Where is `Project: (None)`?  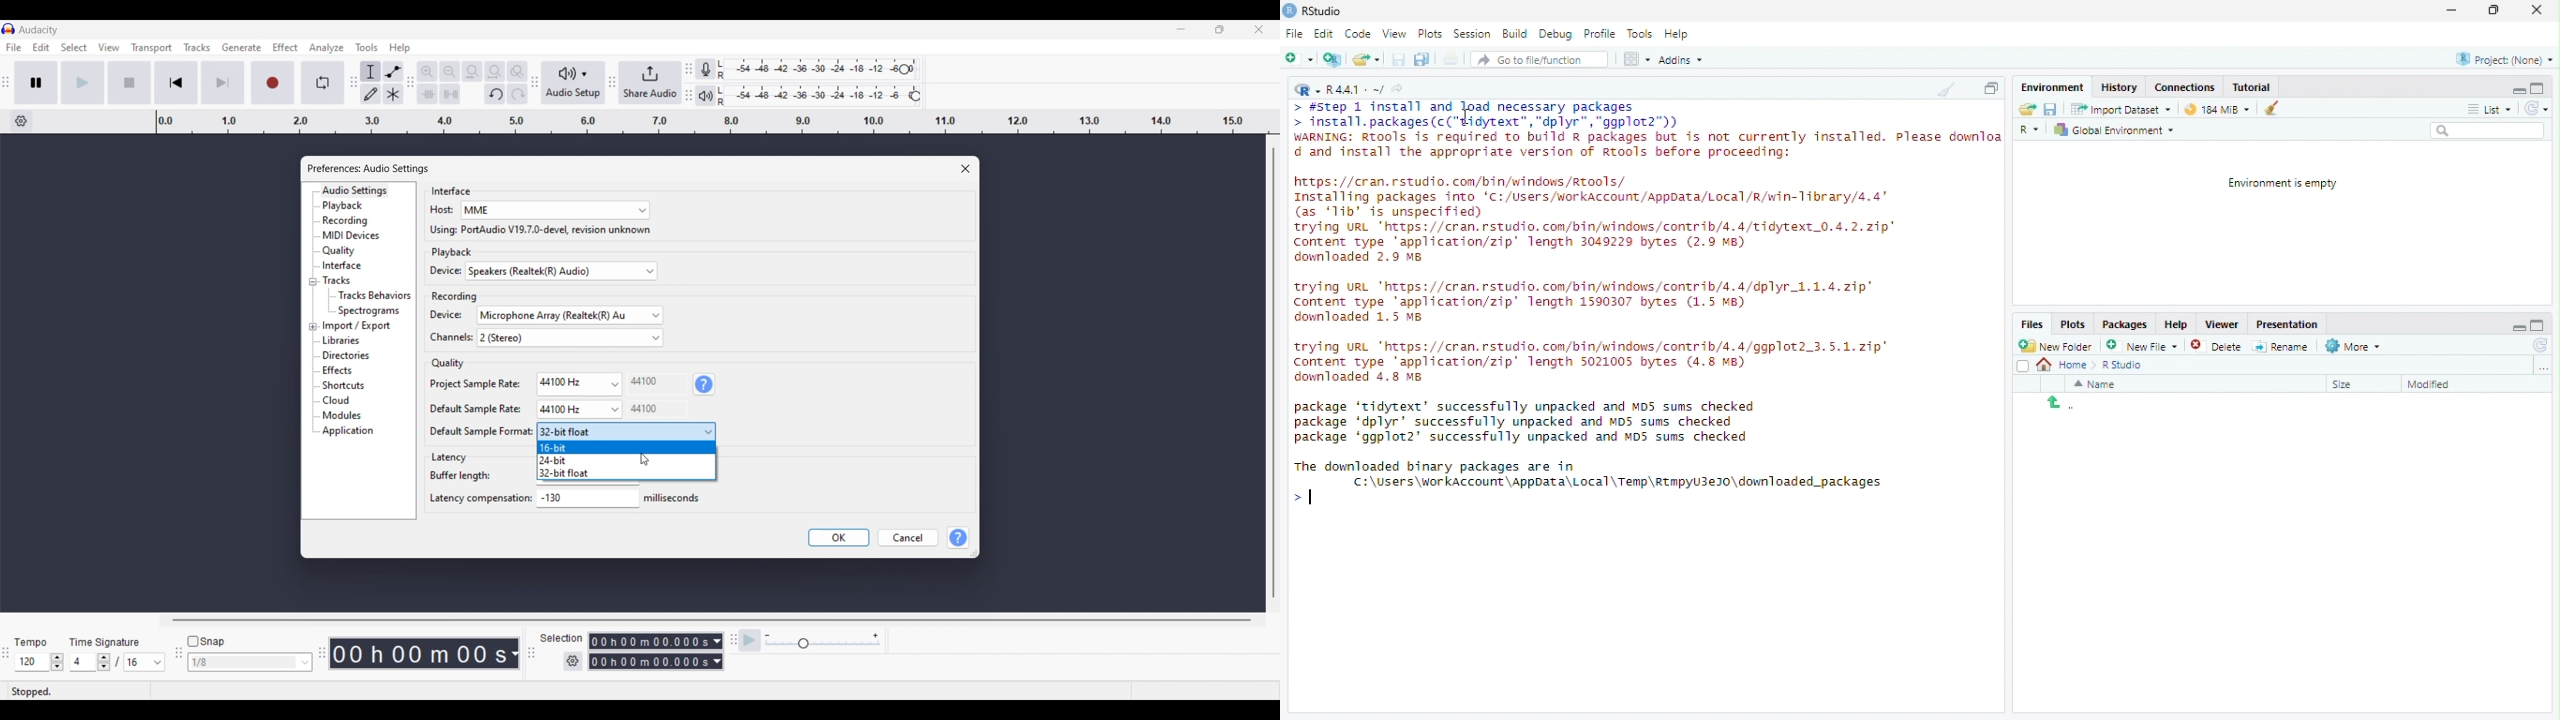
Project: (None) is located at coordinates (2505, 59).